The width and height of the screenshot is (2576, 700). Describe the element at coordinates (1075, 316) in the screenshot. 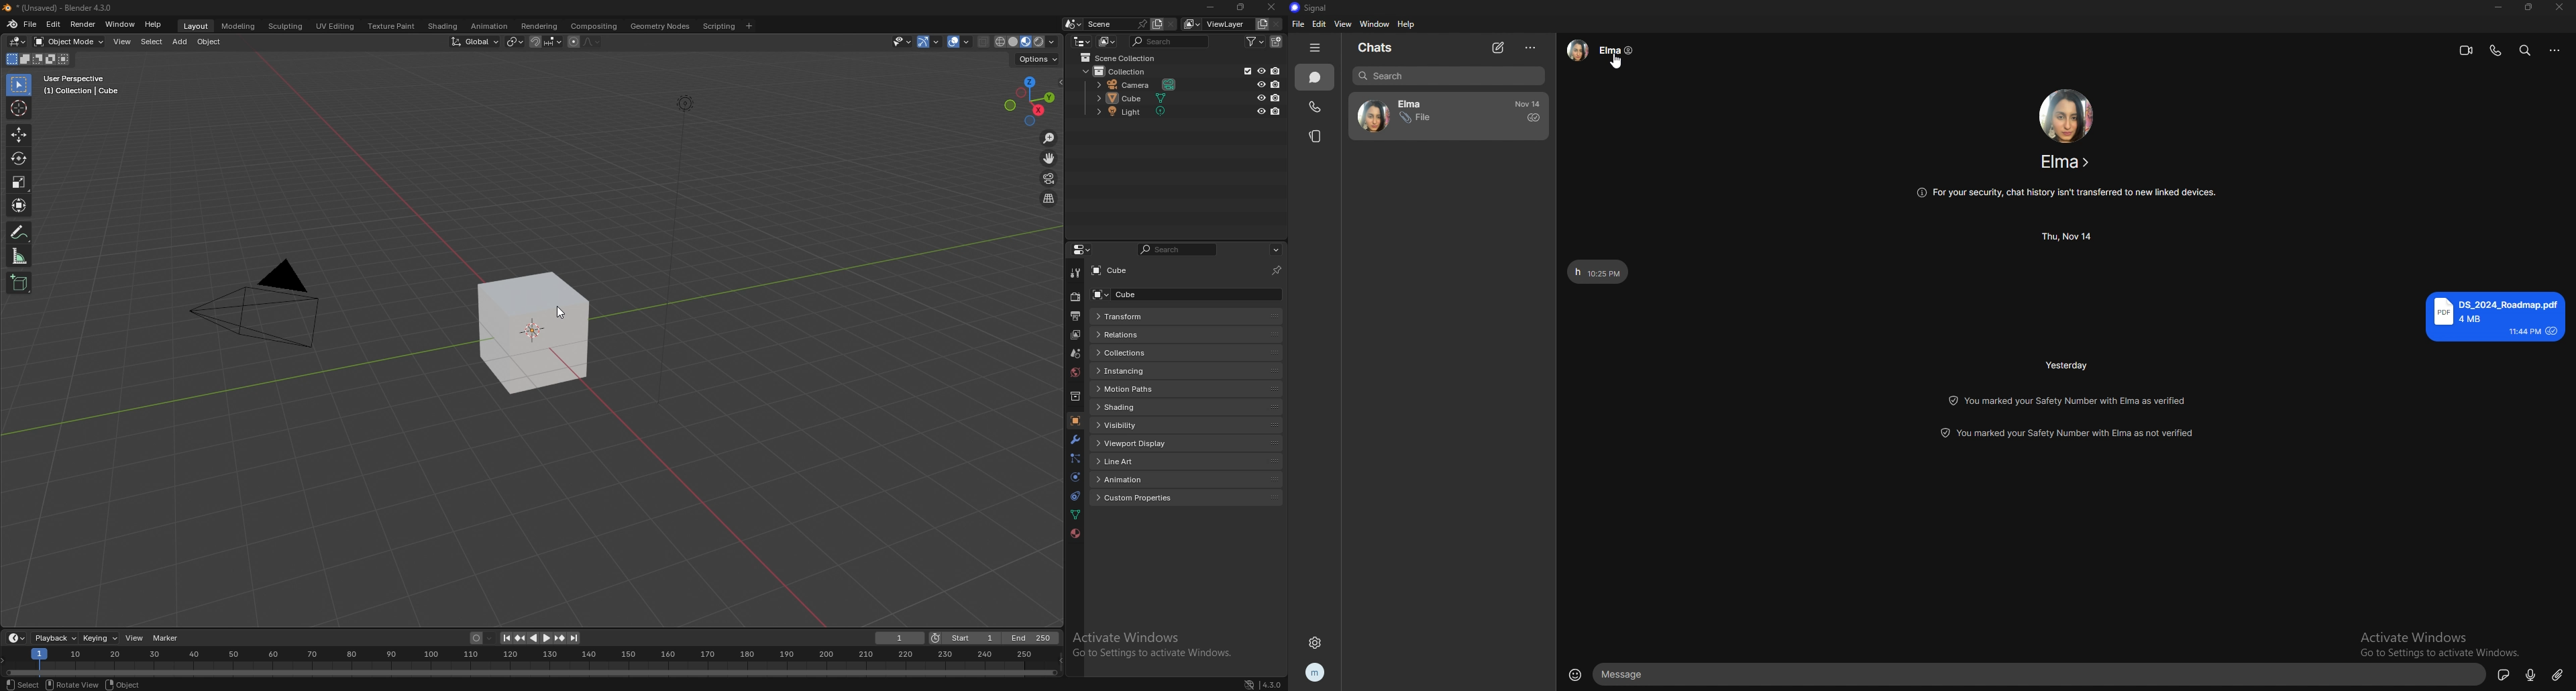

I see `output` at that location.